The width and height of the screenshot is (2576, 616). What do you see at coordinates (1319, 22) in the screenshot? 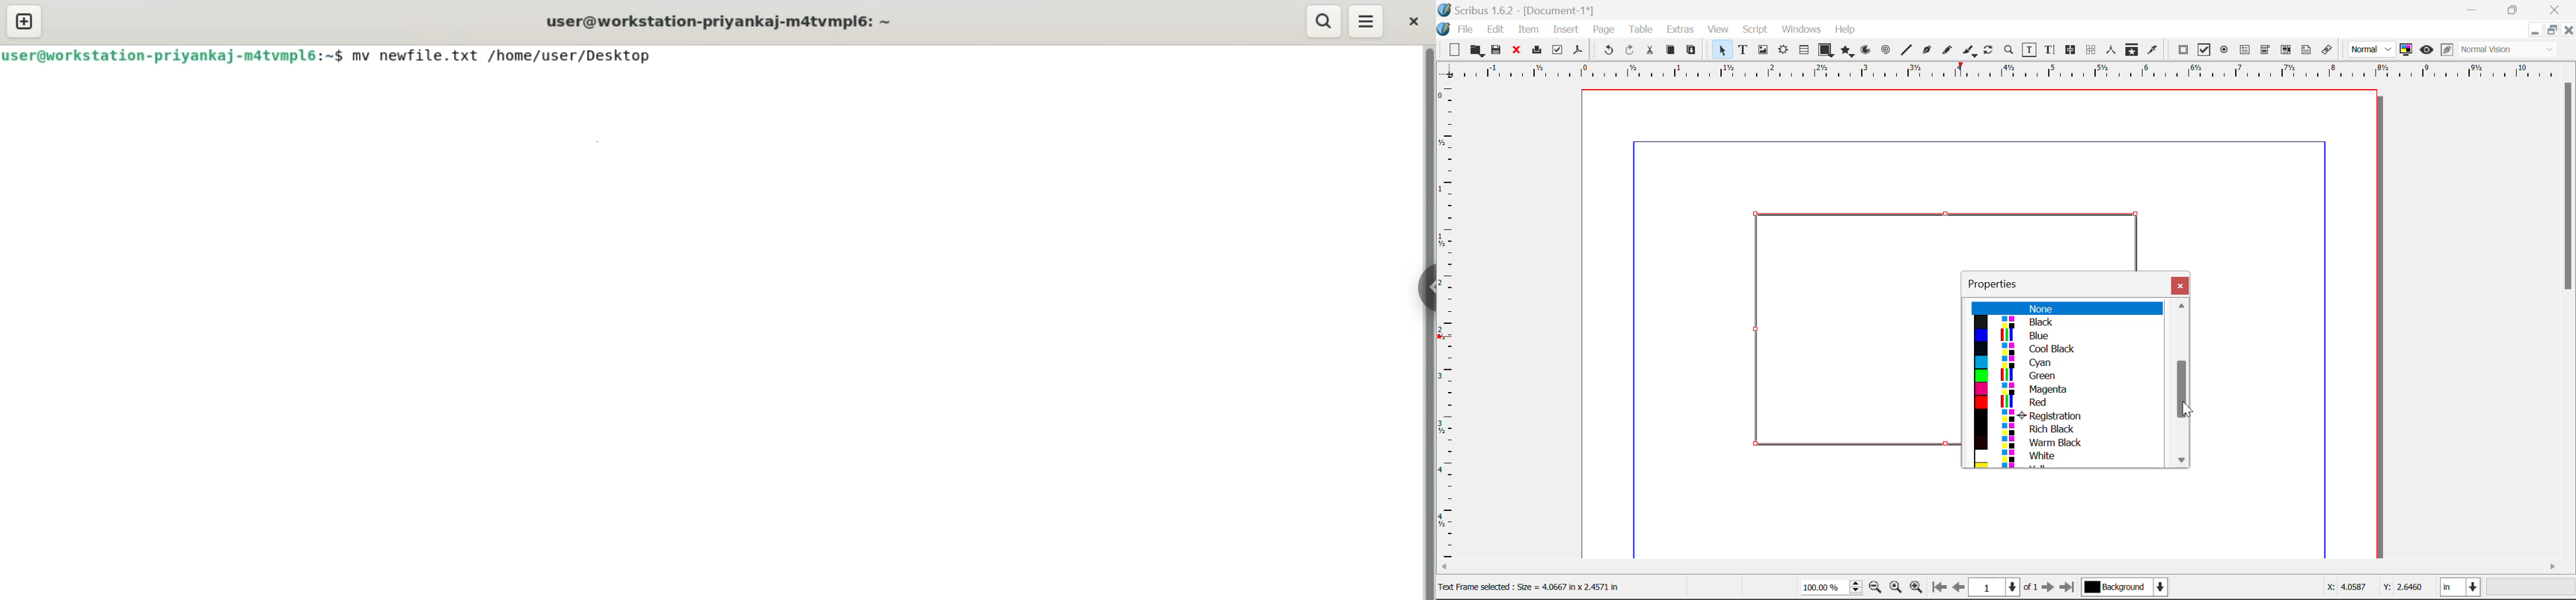
I see `search` at bounding box center [1319, 22].